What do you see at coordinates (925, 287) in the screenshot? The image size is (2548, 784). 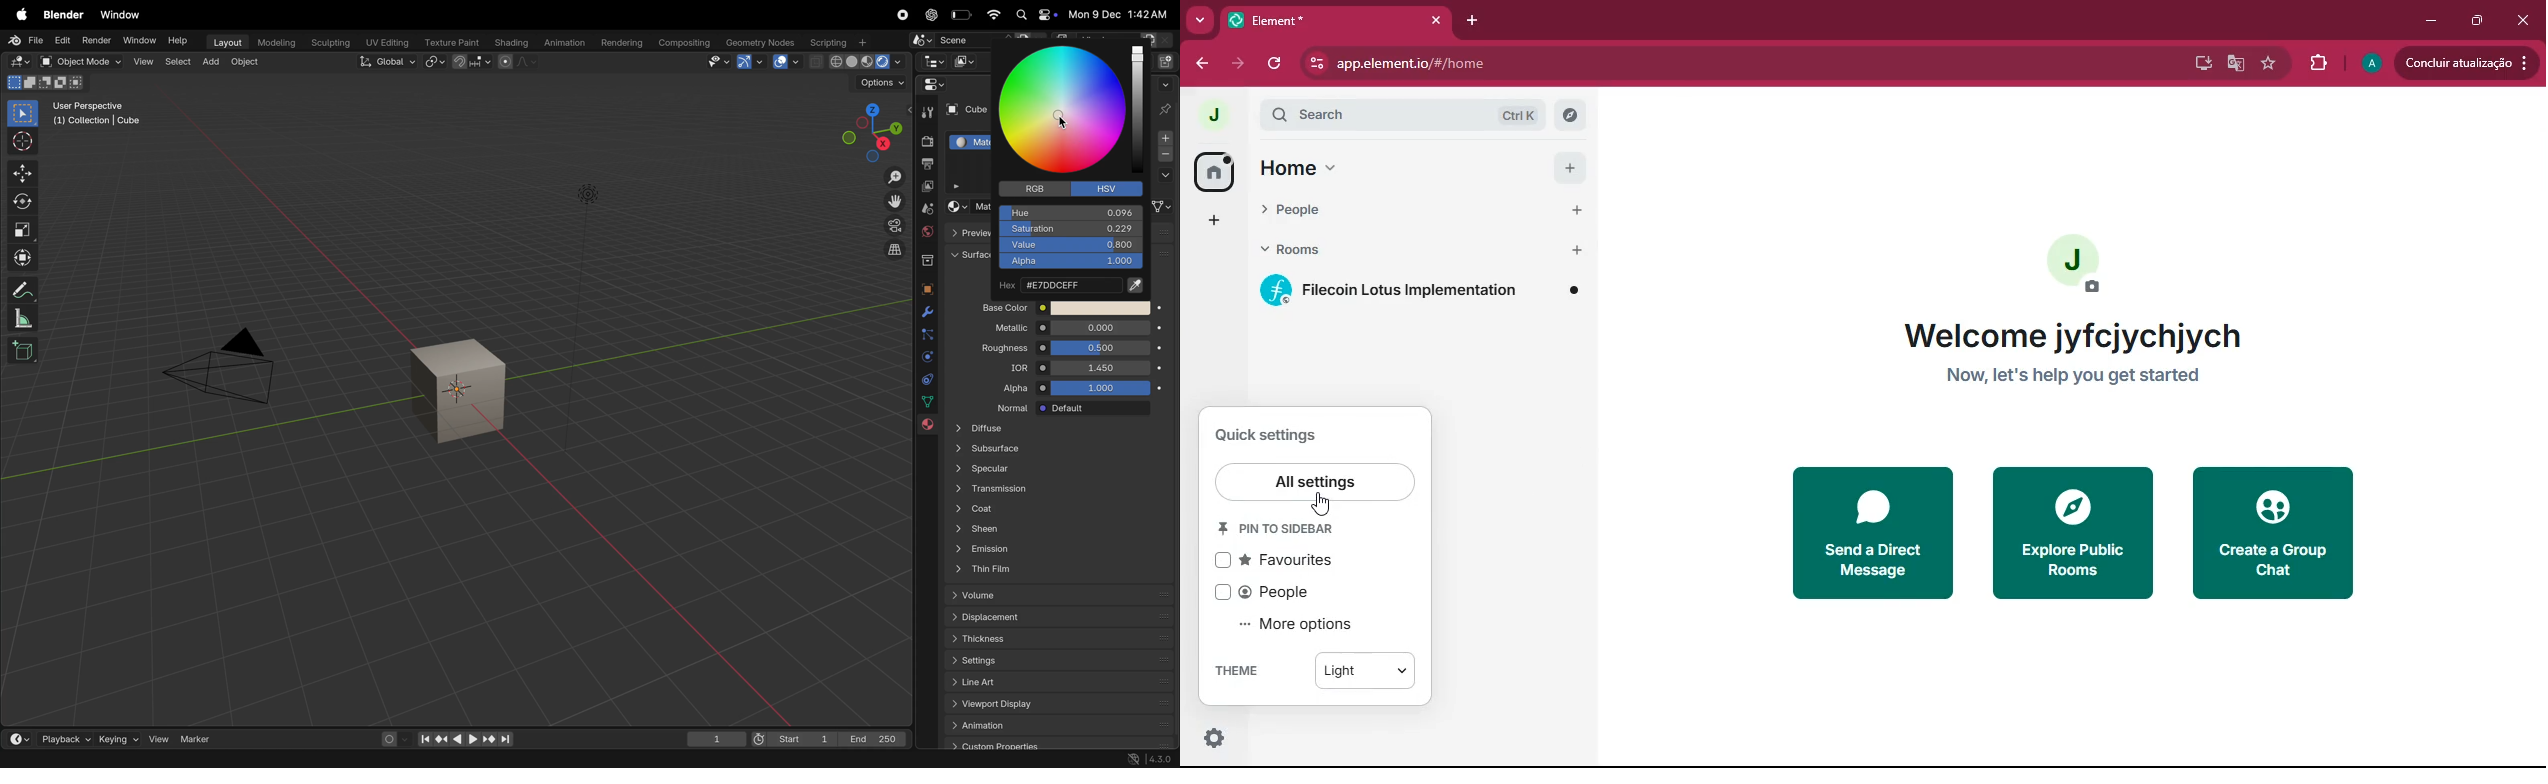 I see `objects` at bounding box center [925, 287].